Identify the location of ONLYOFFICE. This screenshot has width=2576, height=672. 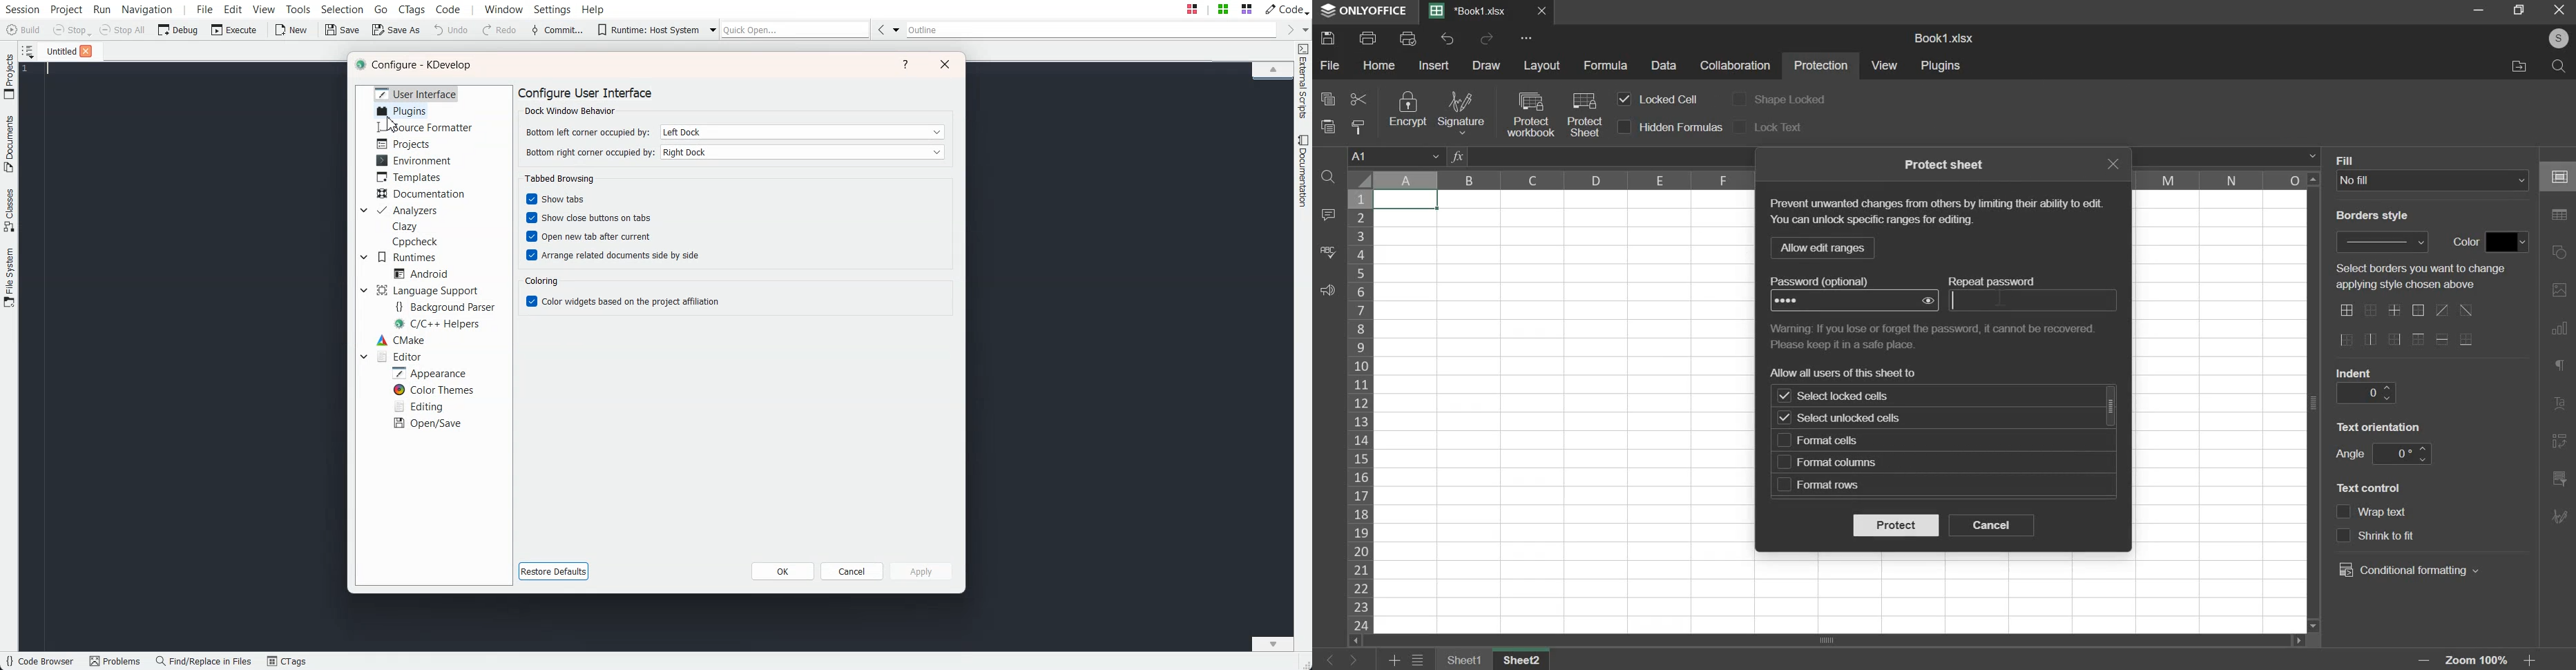
(1362, 11).